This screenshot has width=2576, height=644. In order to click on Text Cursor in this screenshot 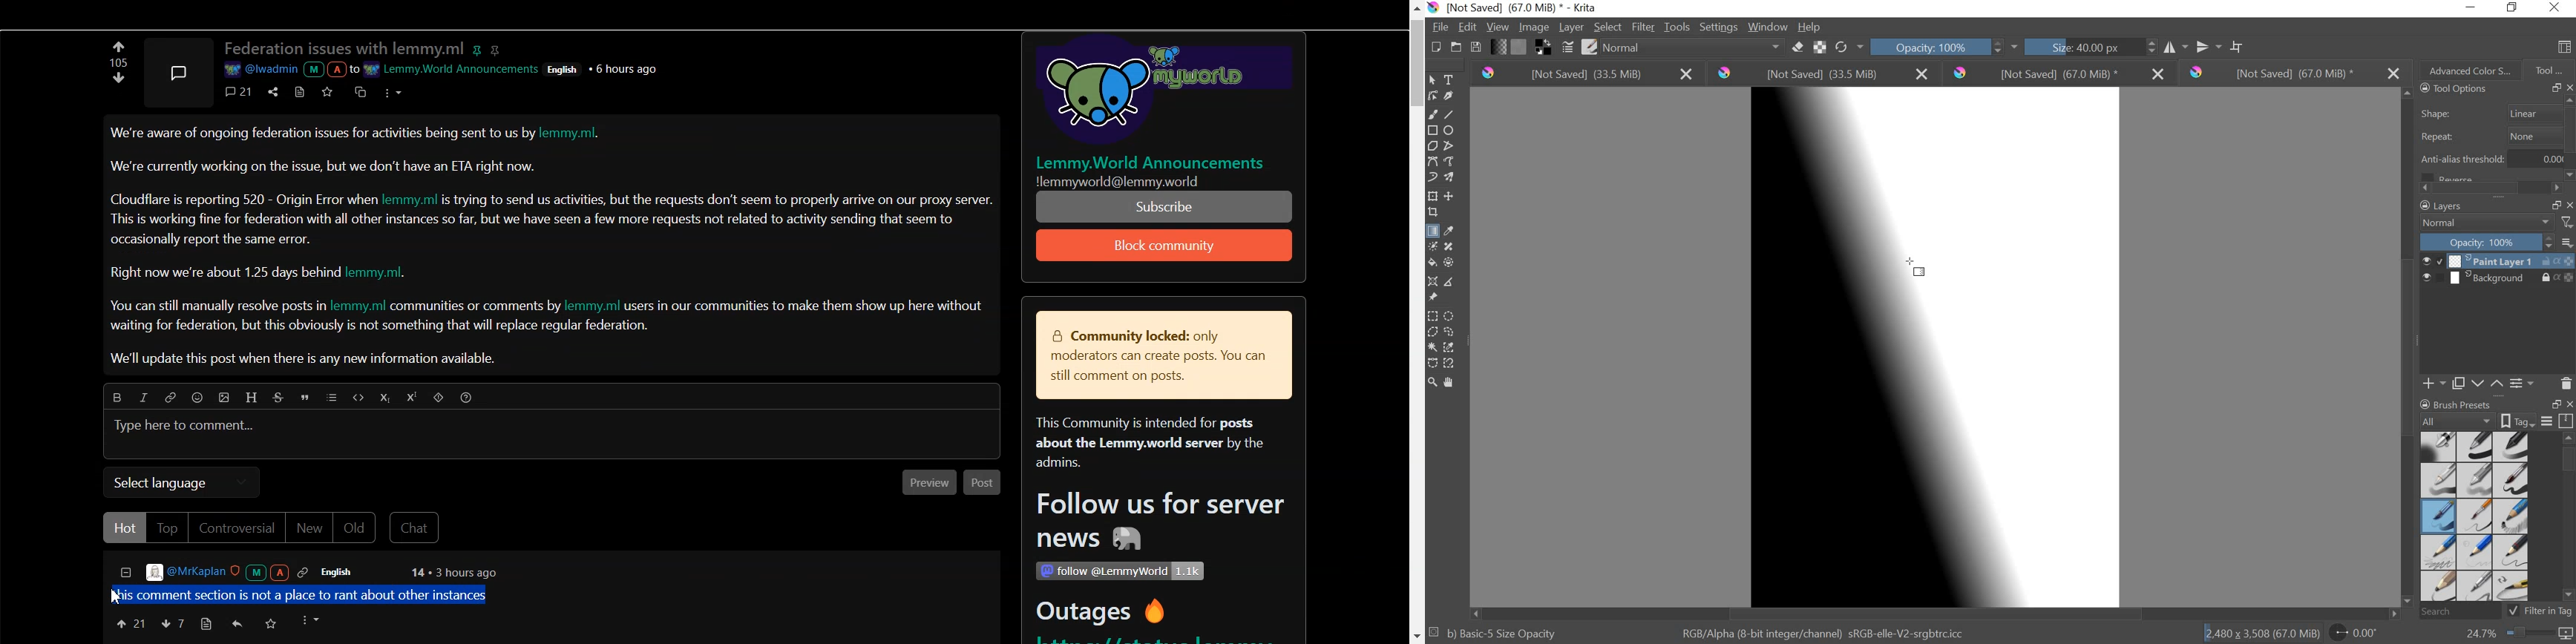, I will do `click(488, 599)`.